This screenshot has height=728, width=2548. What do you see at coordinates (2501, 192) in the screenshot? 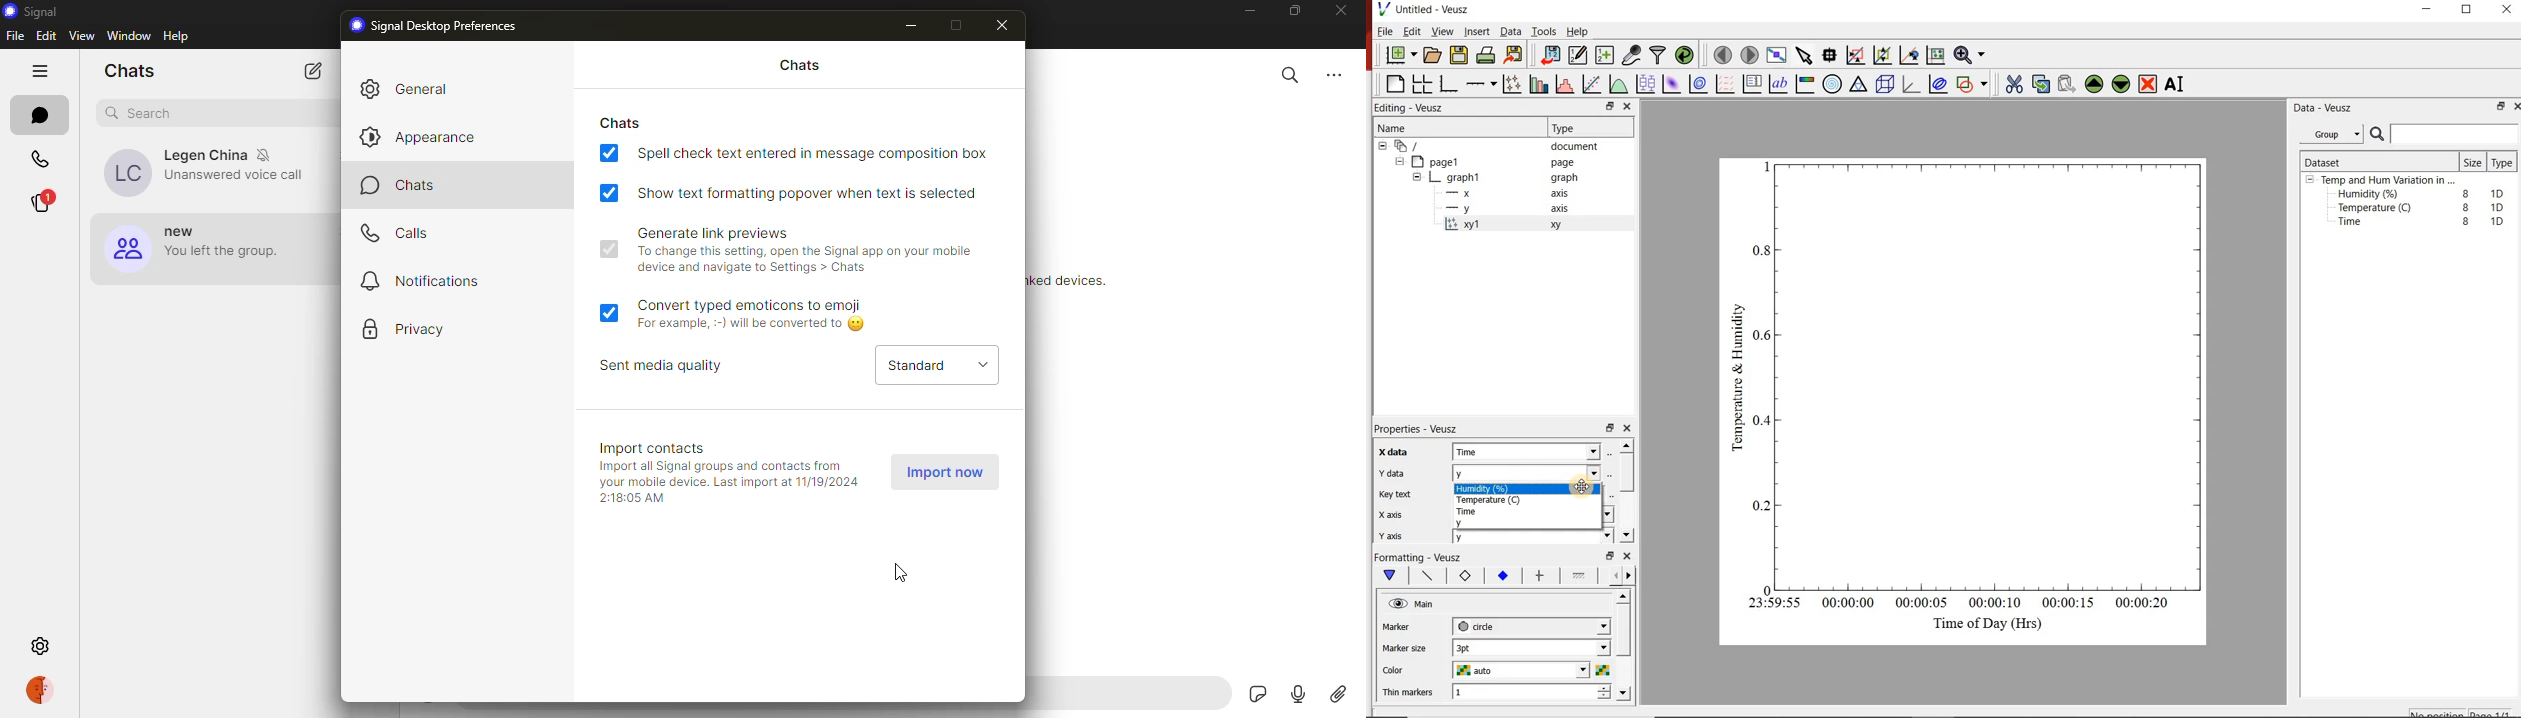
I see `1D` at bounding box center [2501, 192].